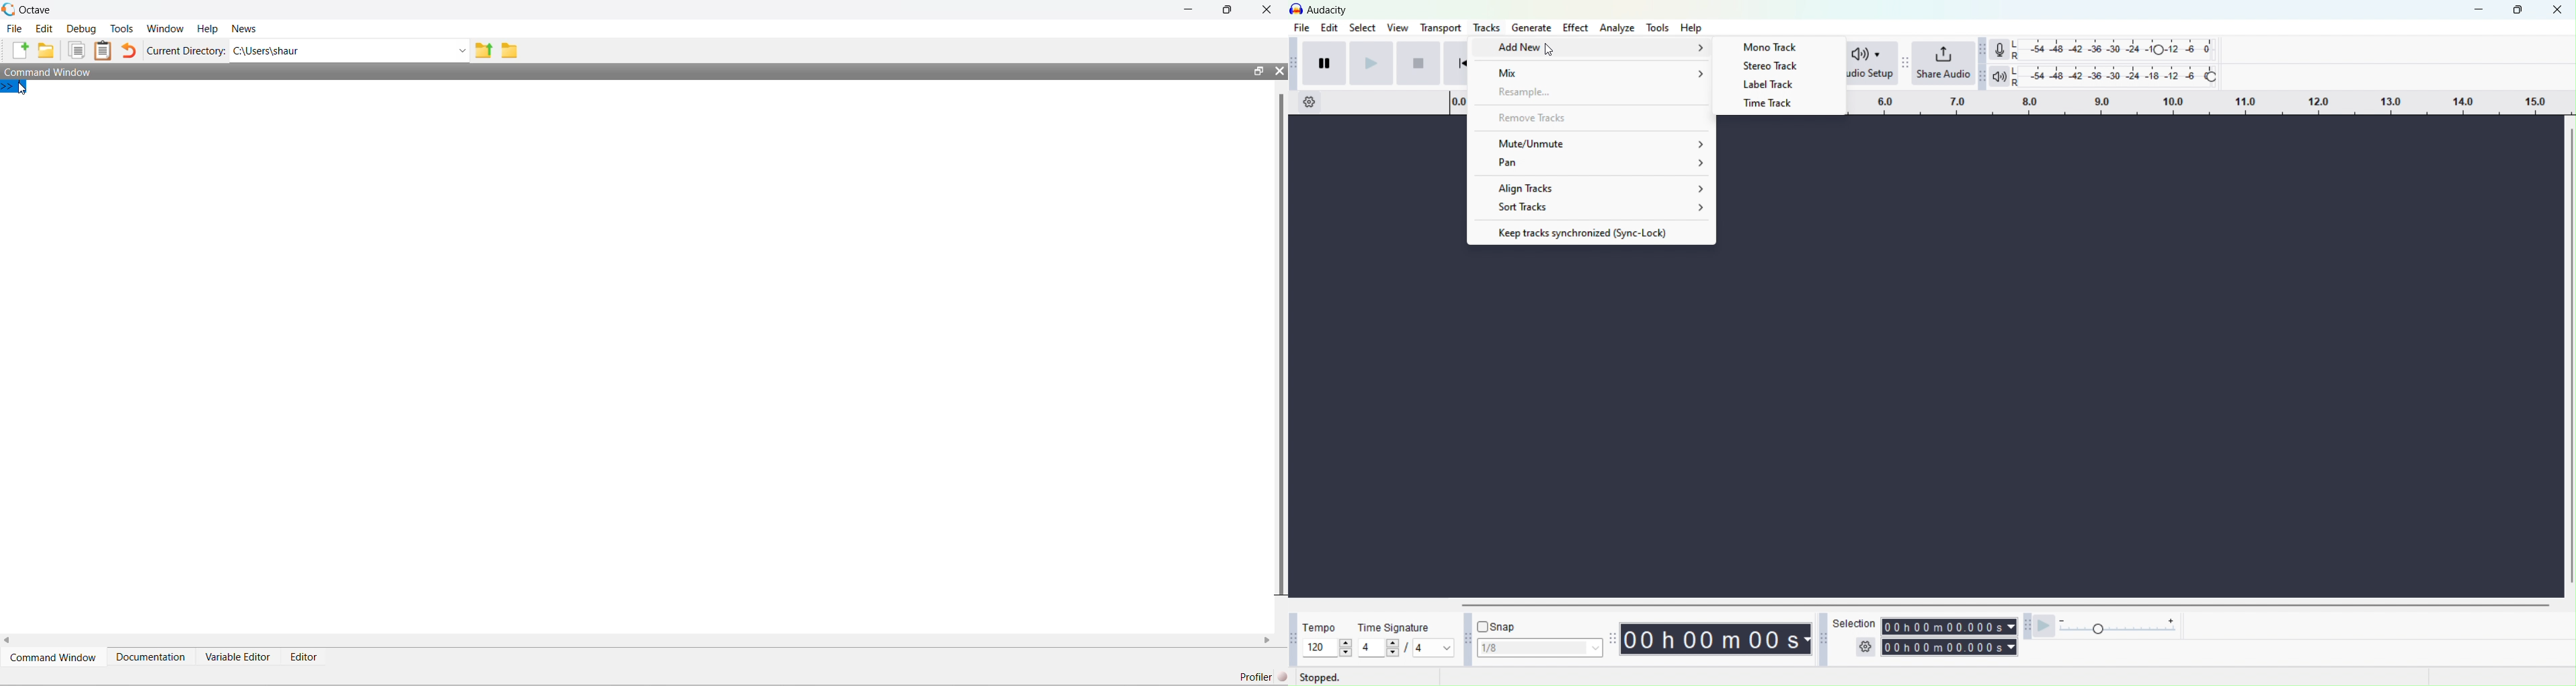 This screenshot has height=700, width=2576. I want to click on Octave, so click(35, 10).